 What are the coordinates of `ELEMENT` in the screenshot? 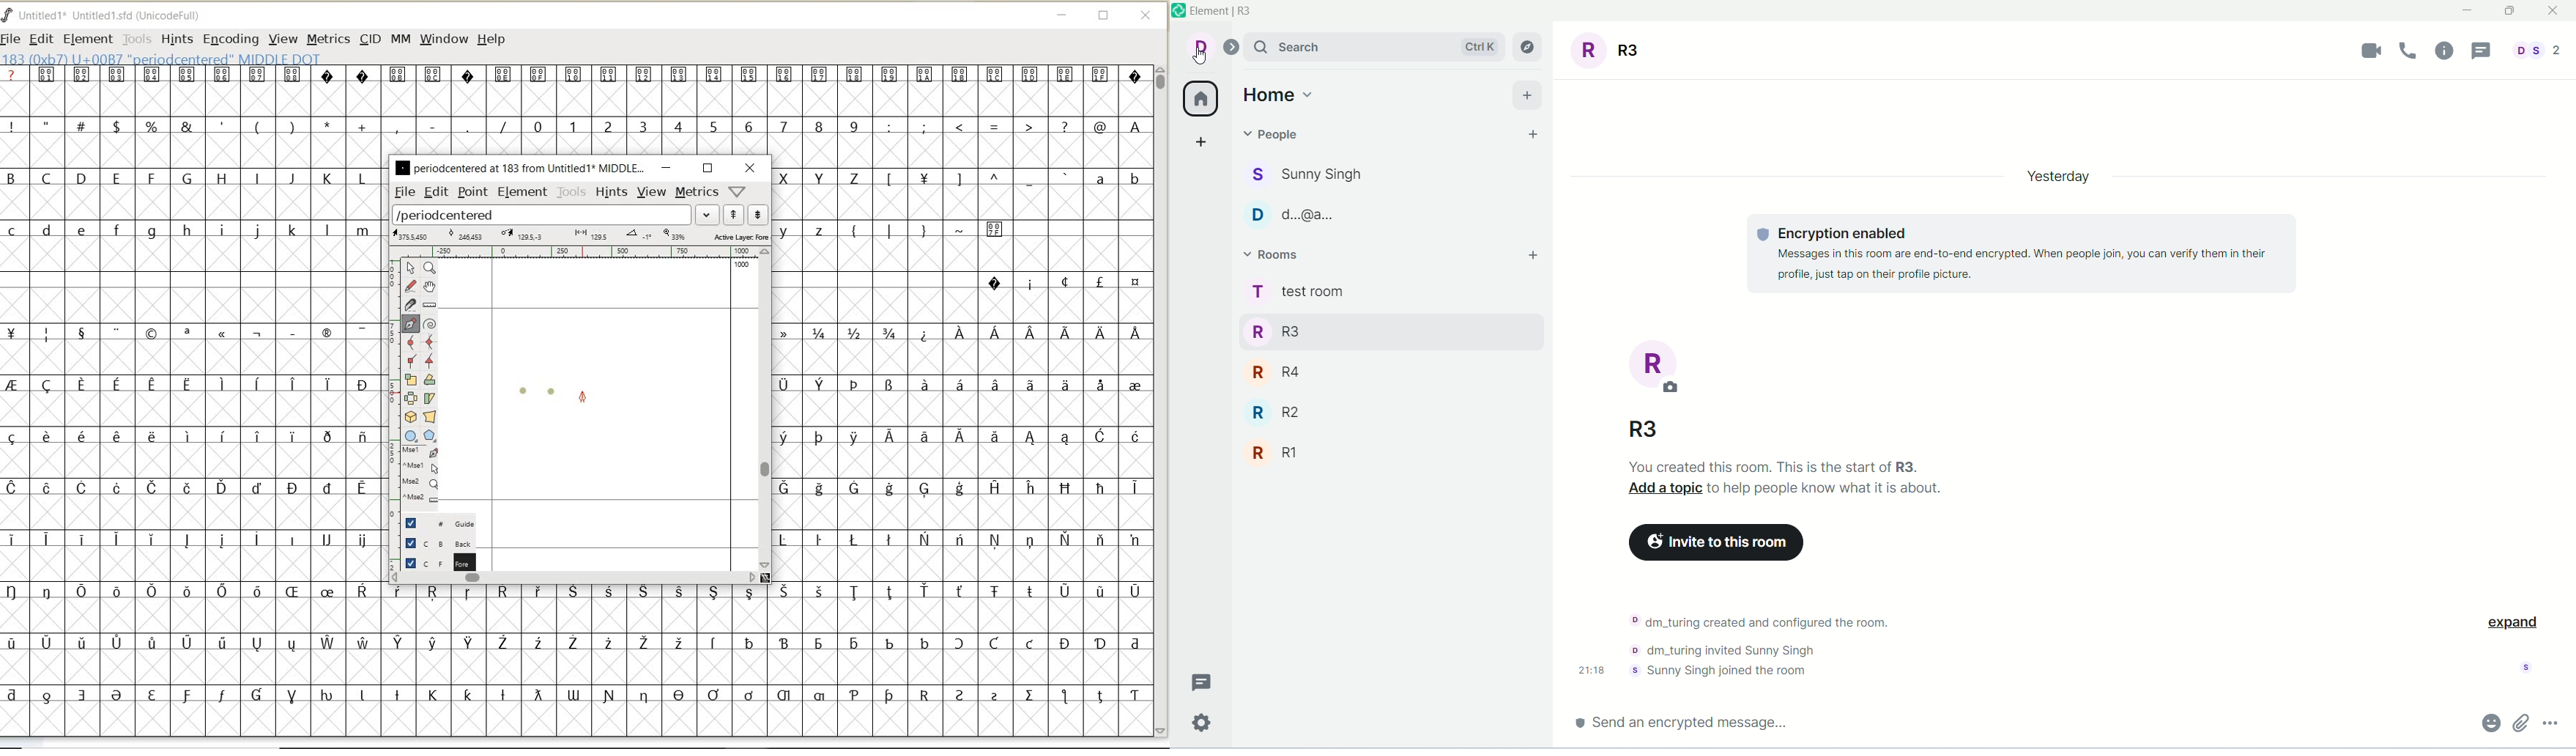 It's located at (87, 39).